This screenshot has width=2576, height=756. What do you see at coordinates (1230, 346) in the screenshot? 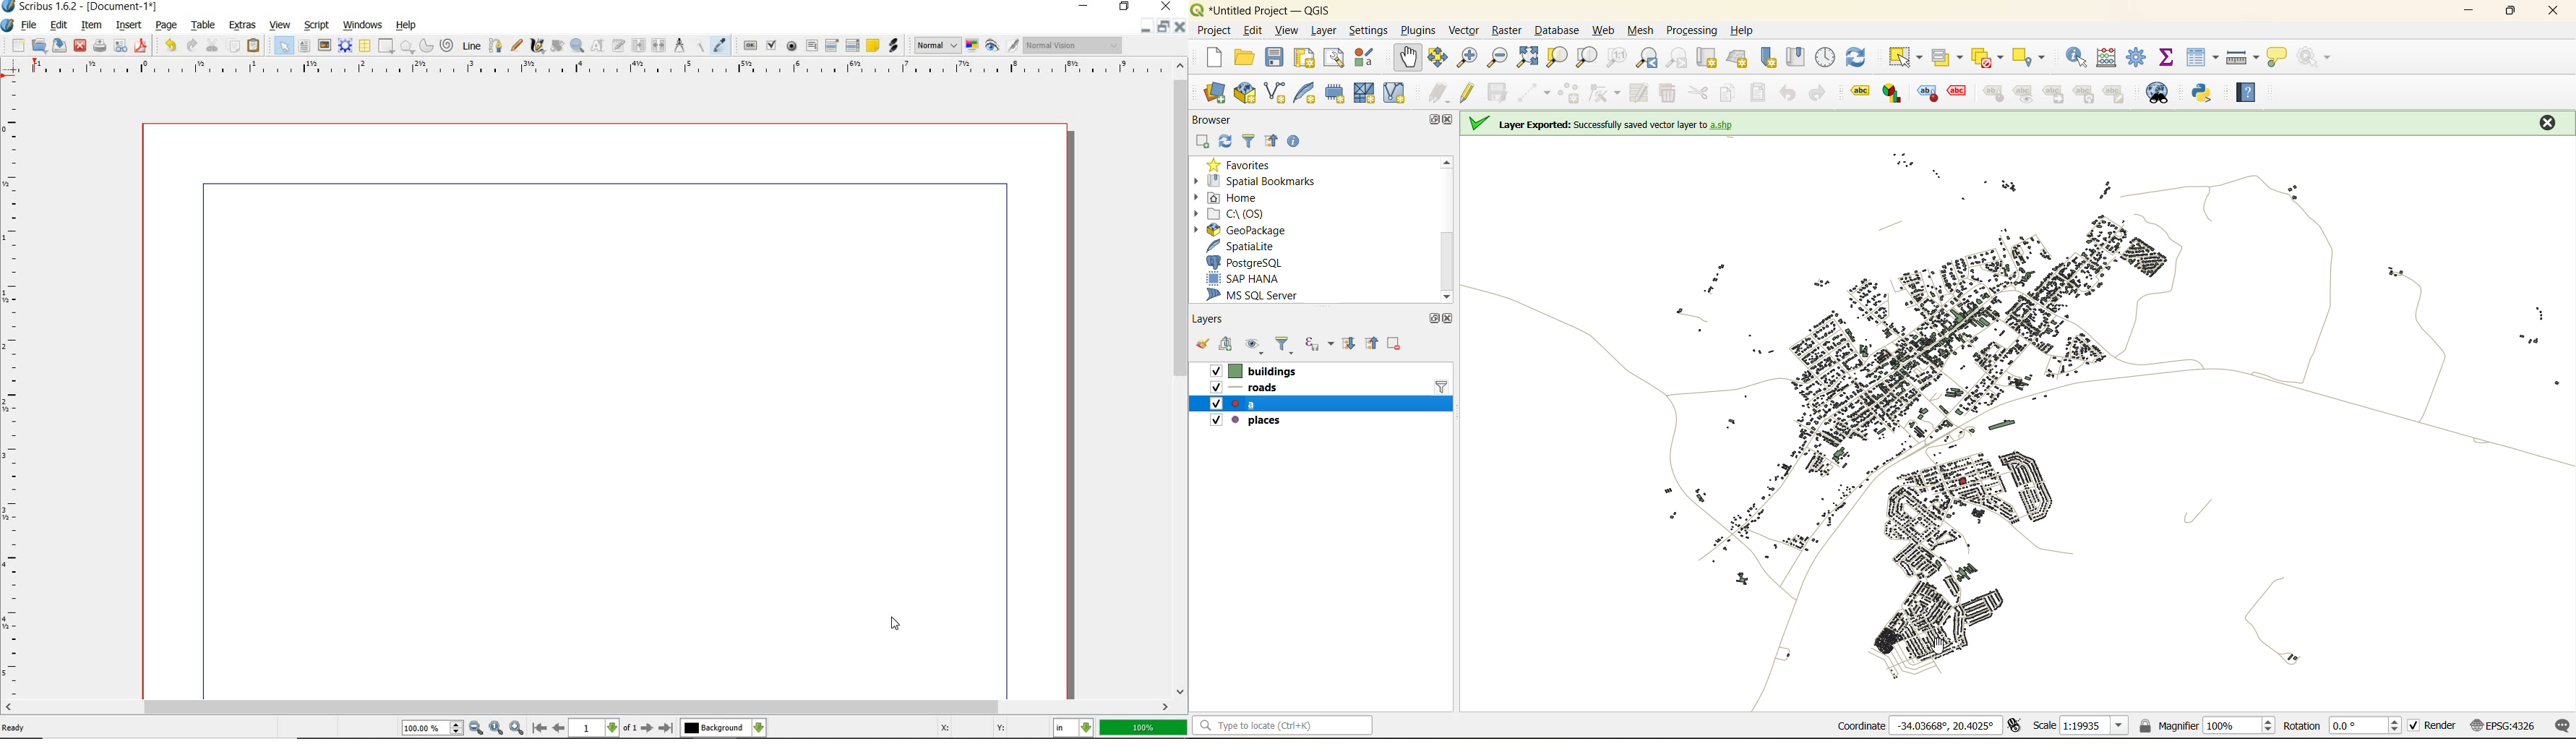
I see `add` at bounding box center [1230, 346].